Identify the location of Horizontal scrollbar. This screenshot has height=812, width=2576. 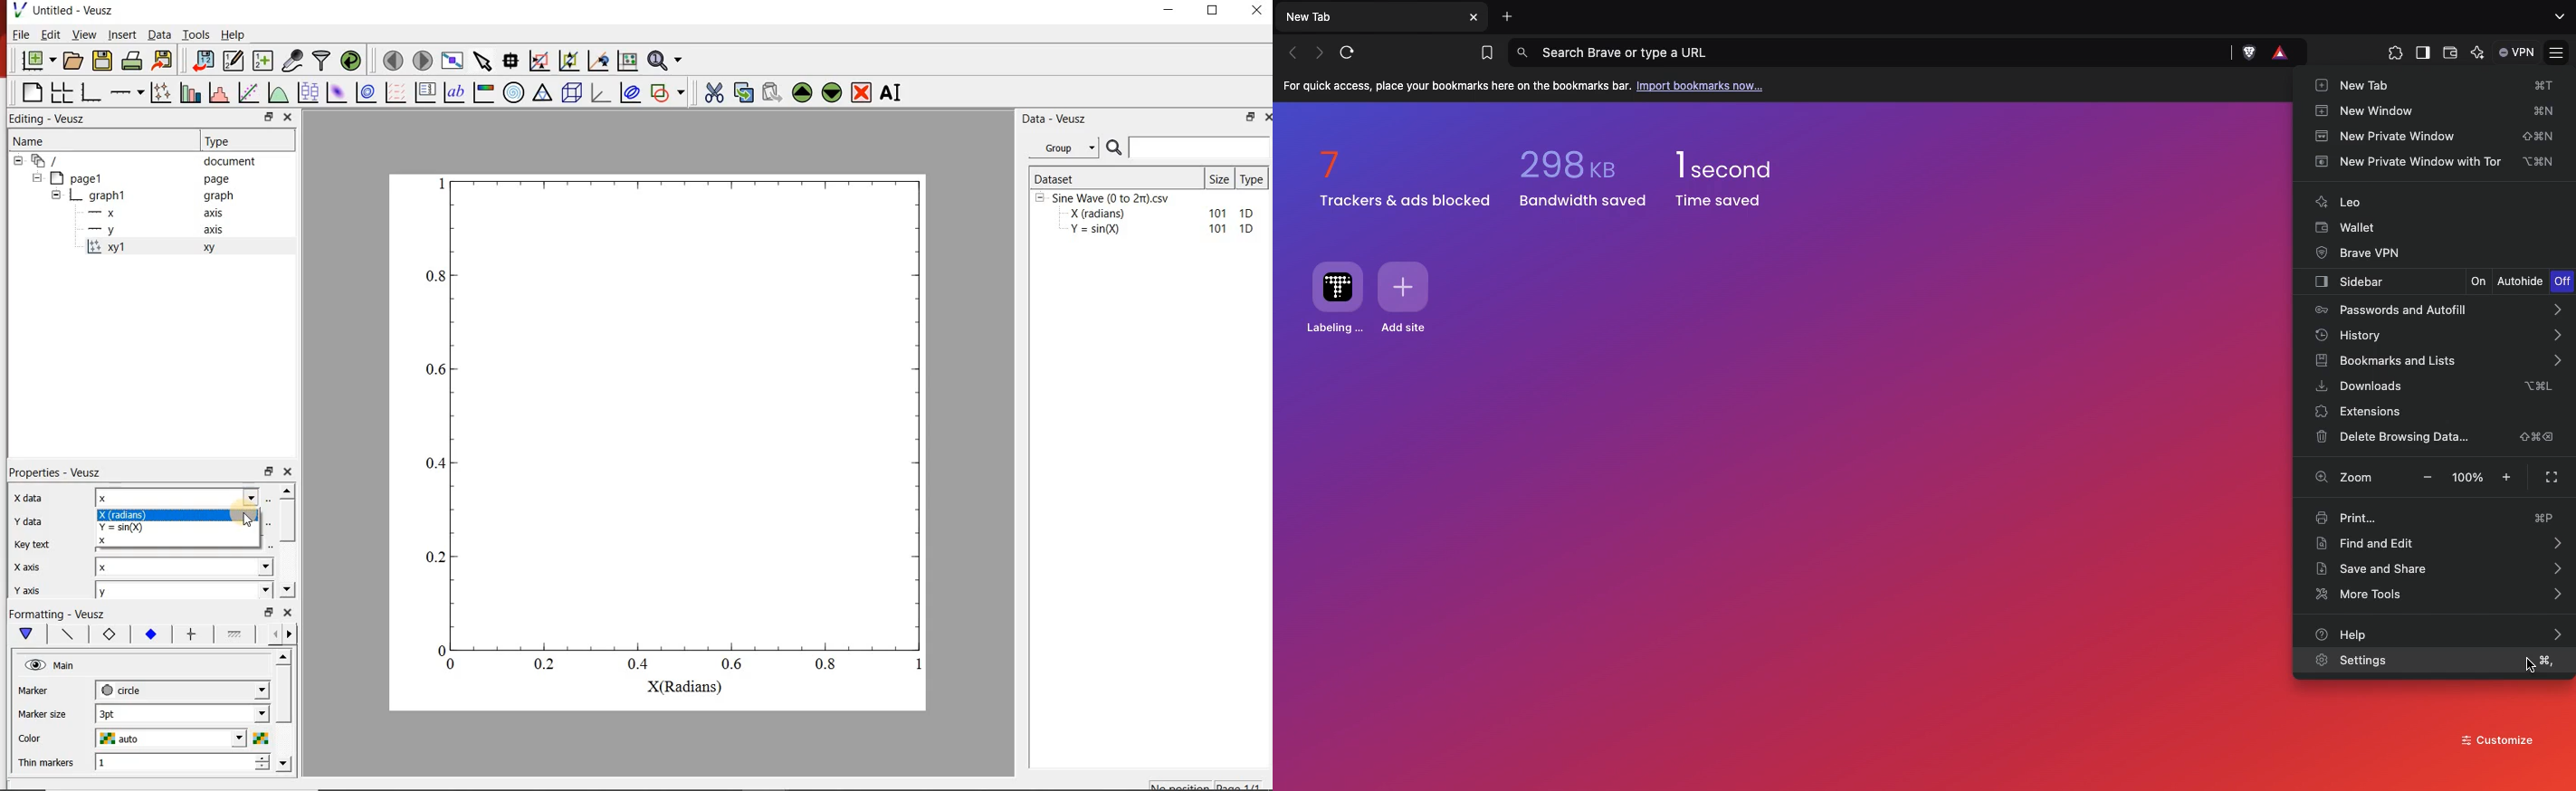
(286, 709).